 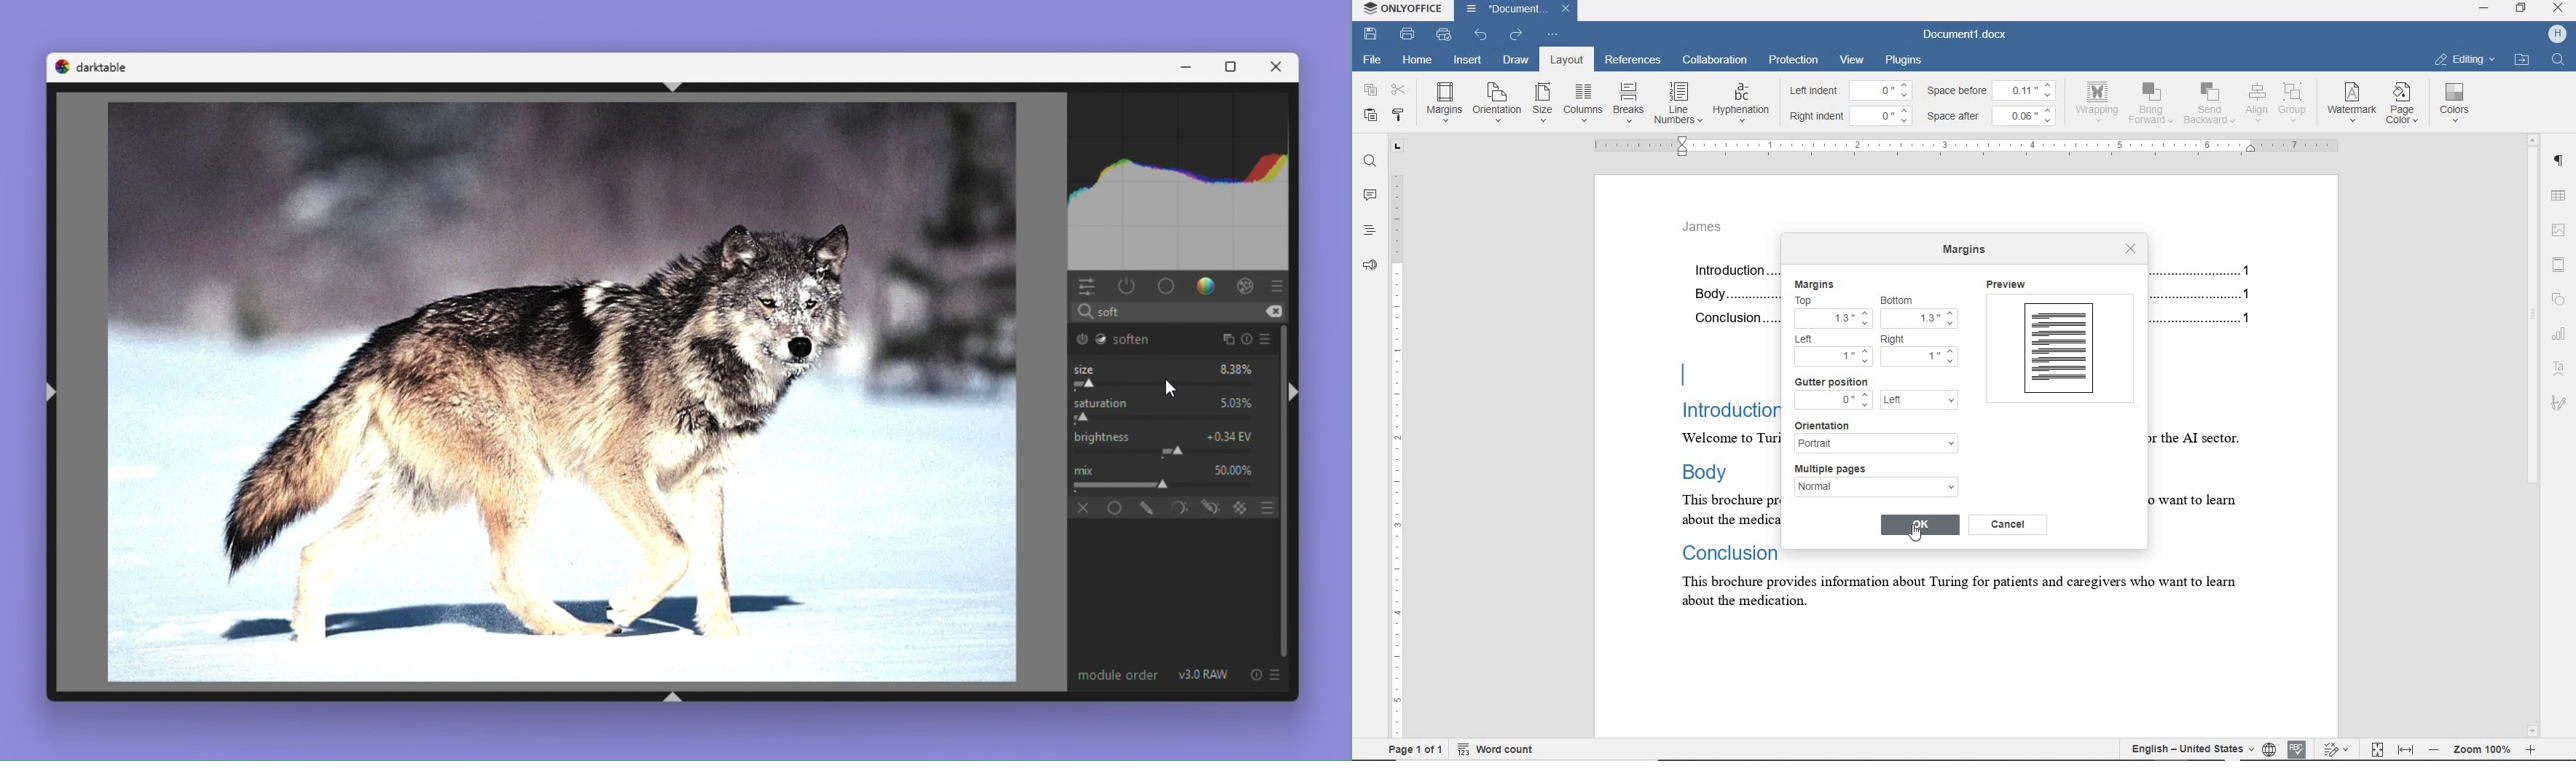 What do you see at coordinates (1882, 90) in the screenshot?
I see `0` at bounding box center [1882, 90].